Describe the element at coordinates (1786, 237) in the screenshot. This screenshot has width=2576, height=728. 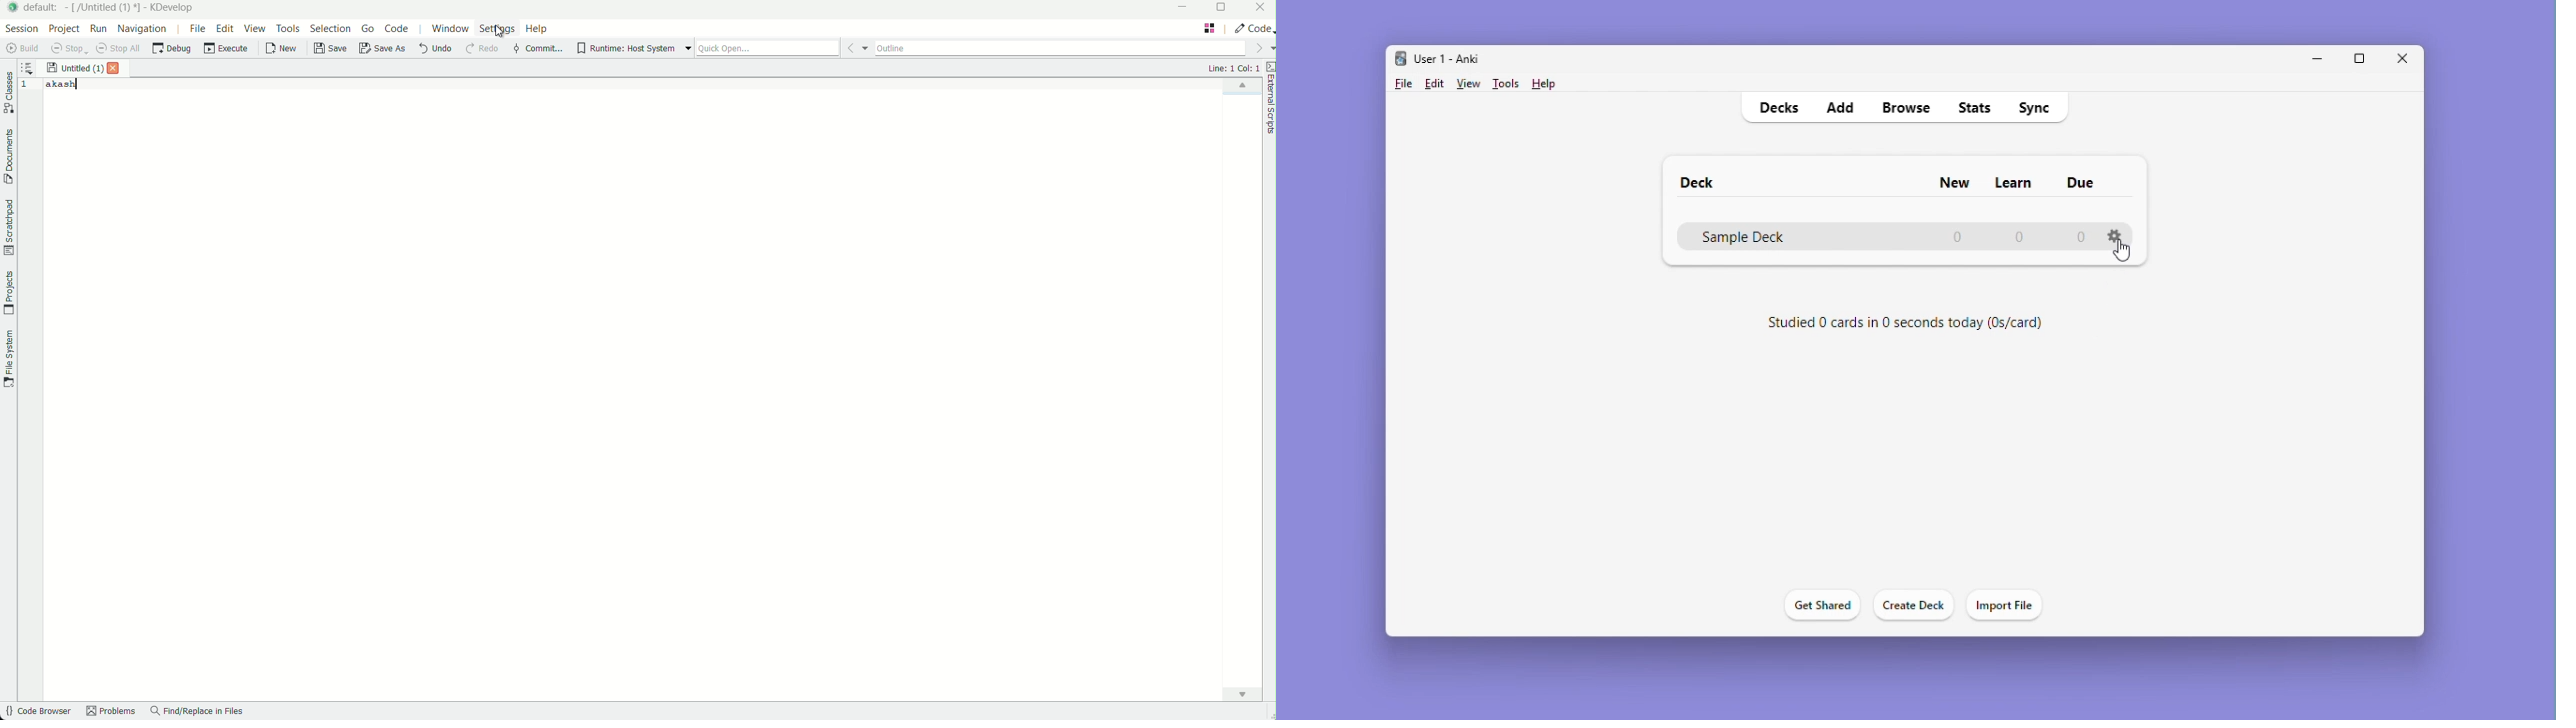
I see `Sample deck` at that location.